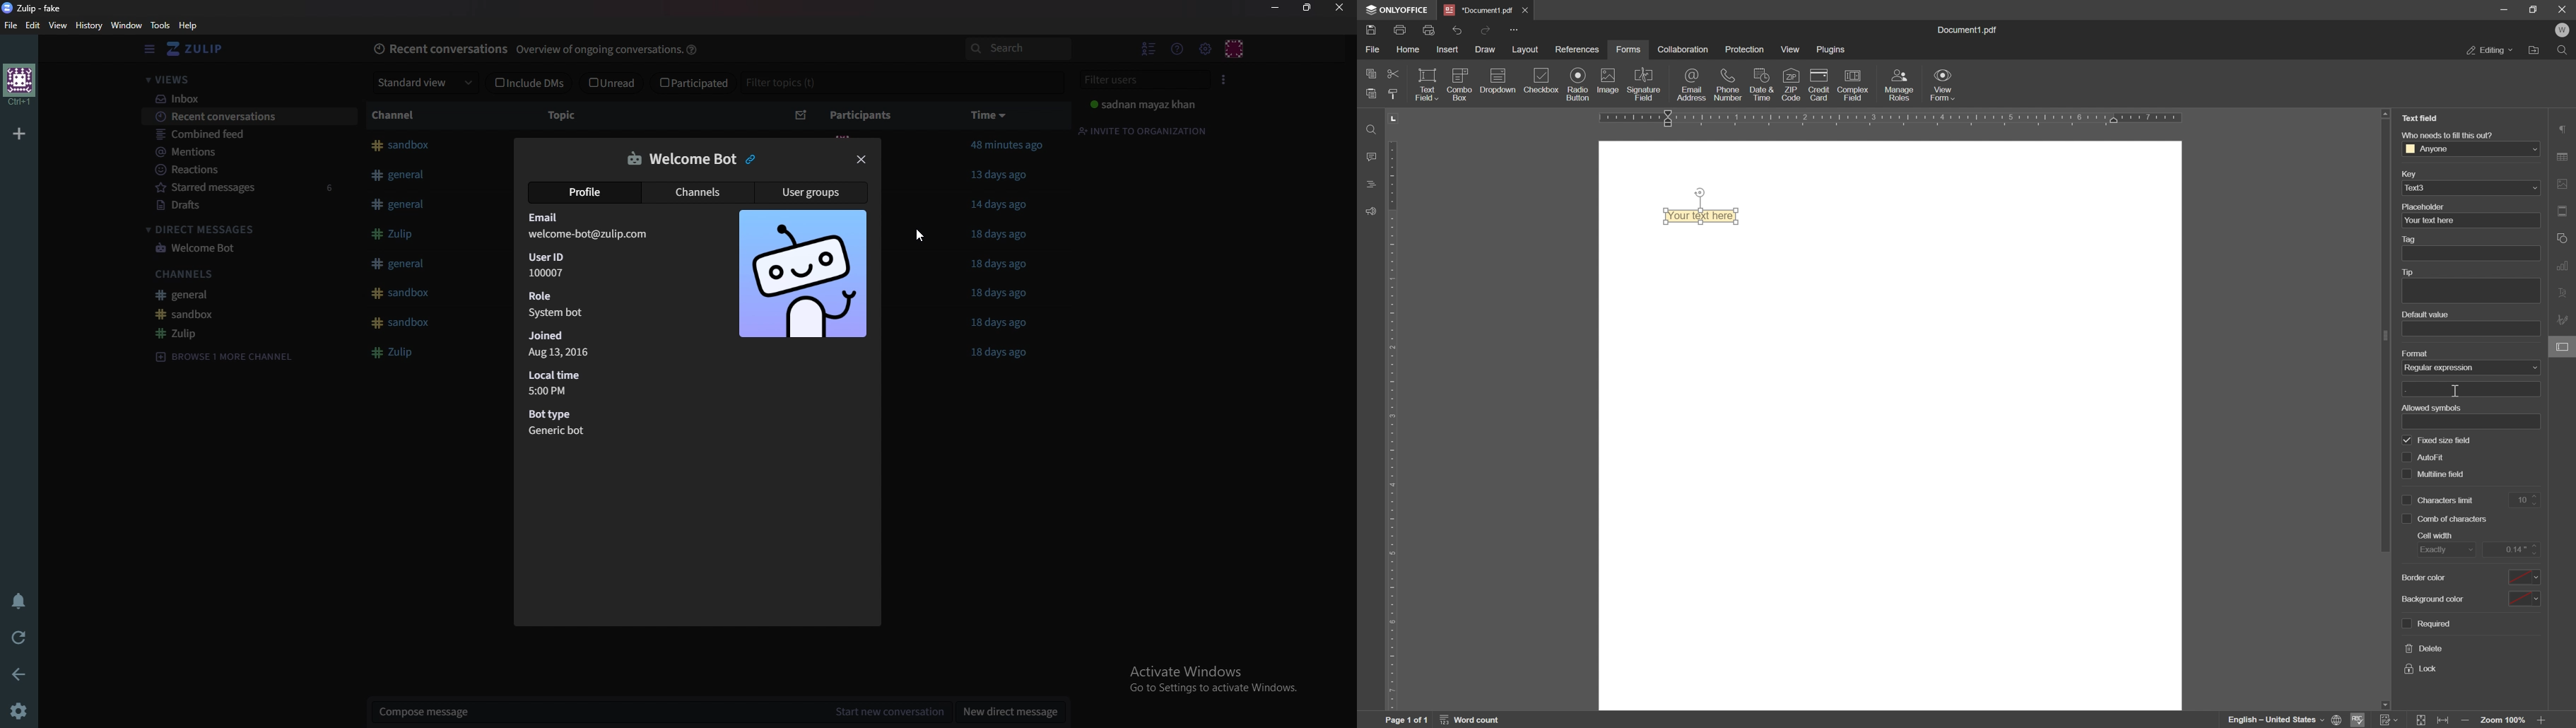 Image resolution: width=2576 pixels, height=728 pixels. What do you see at coordinates (2526, 575) in the screenshot?
I see `select border color` at bounding box center [2526, 575].